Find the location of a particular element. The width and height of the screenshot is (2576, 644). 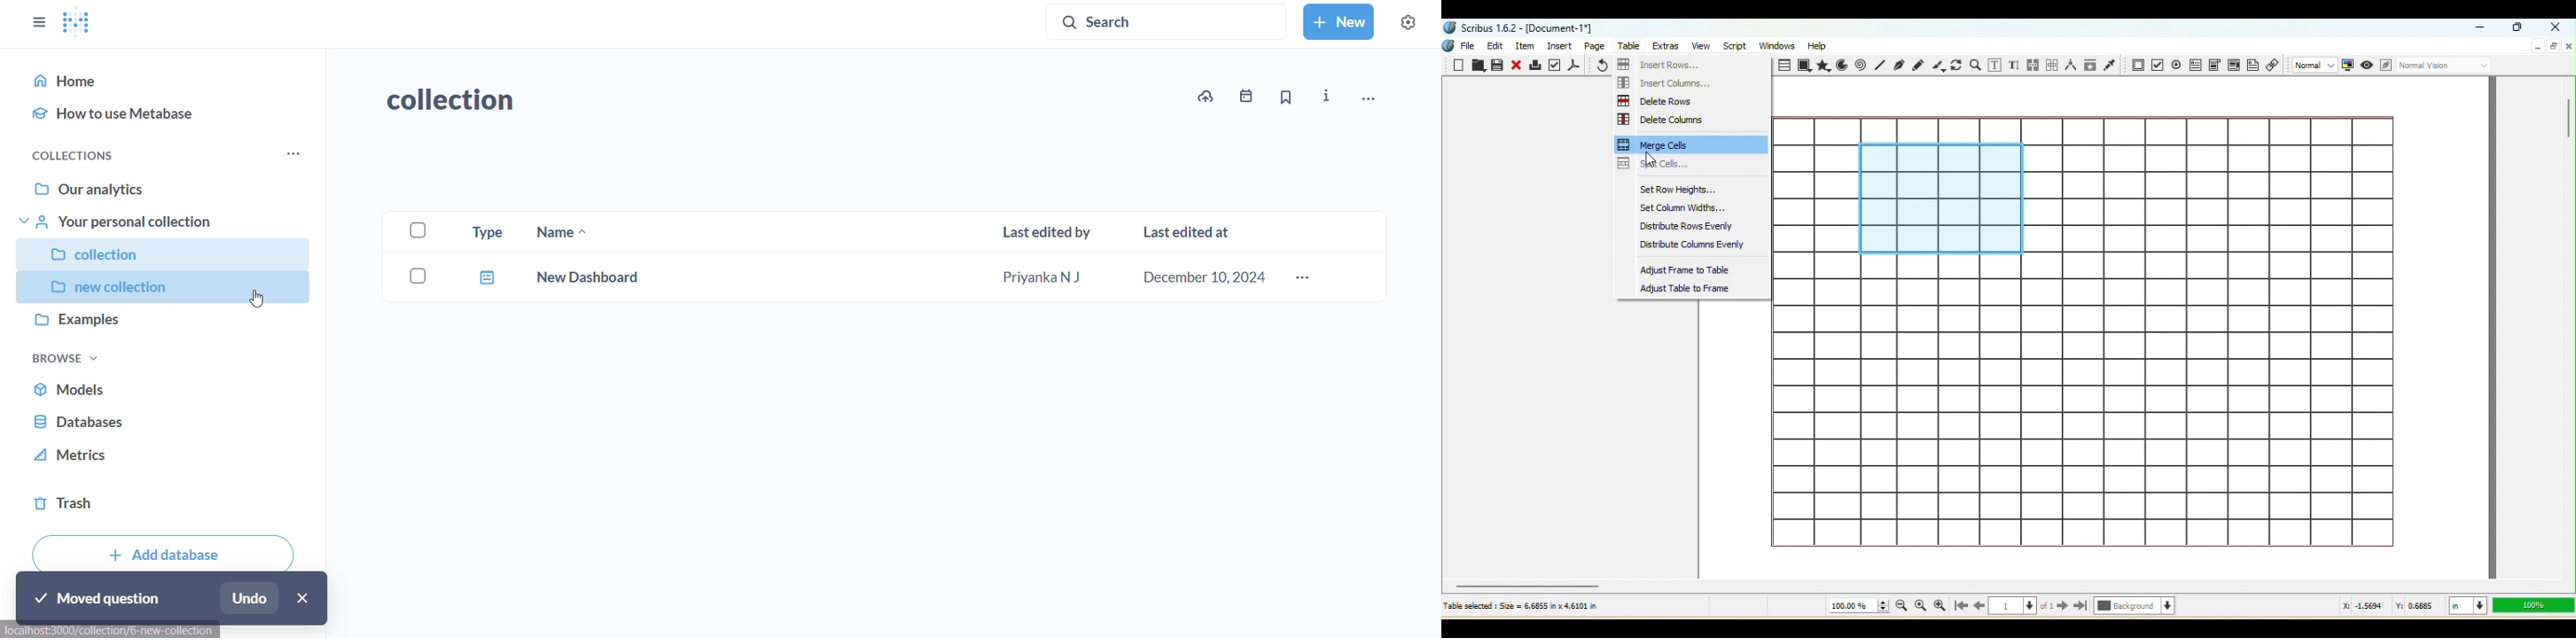

Rotate item is located at coordinates (1956, 66).